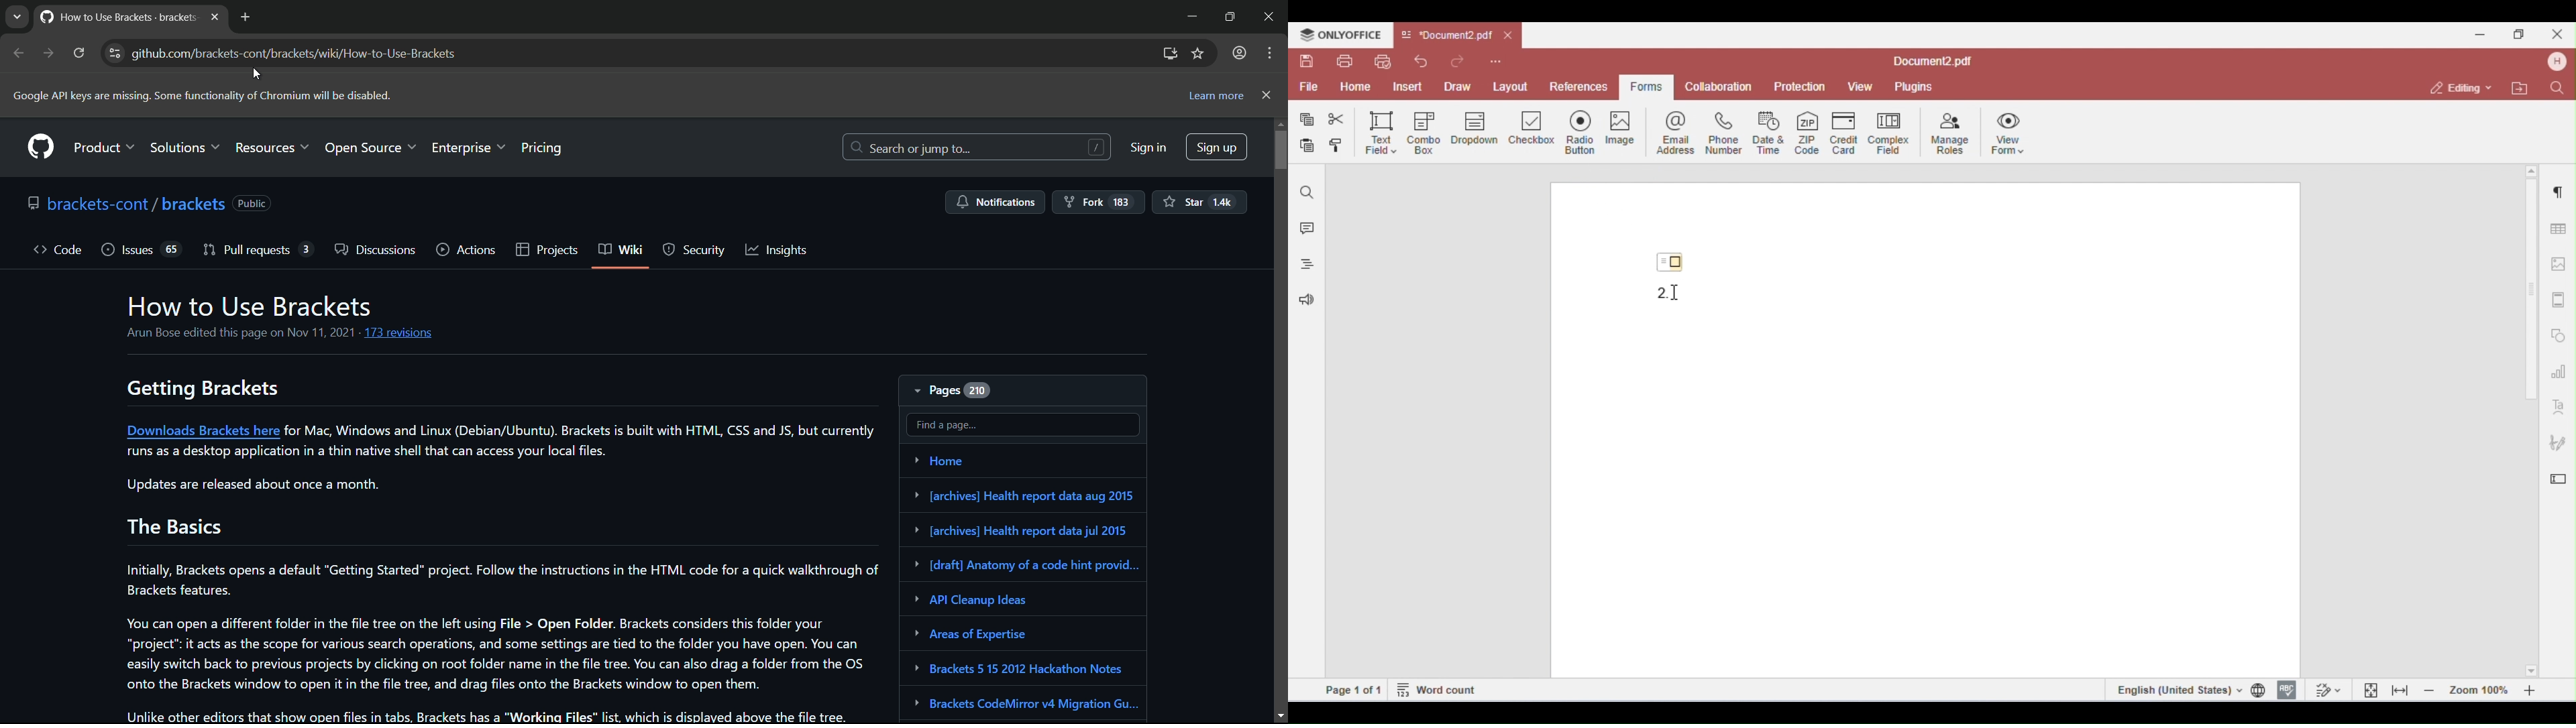 The height and width of the screenshot is (728, 2576). What do you see at coordinates (19, 18) in the screenshot?
I see `tab list` at bounding box center [19, 18].